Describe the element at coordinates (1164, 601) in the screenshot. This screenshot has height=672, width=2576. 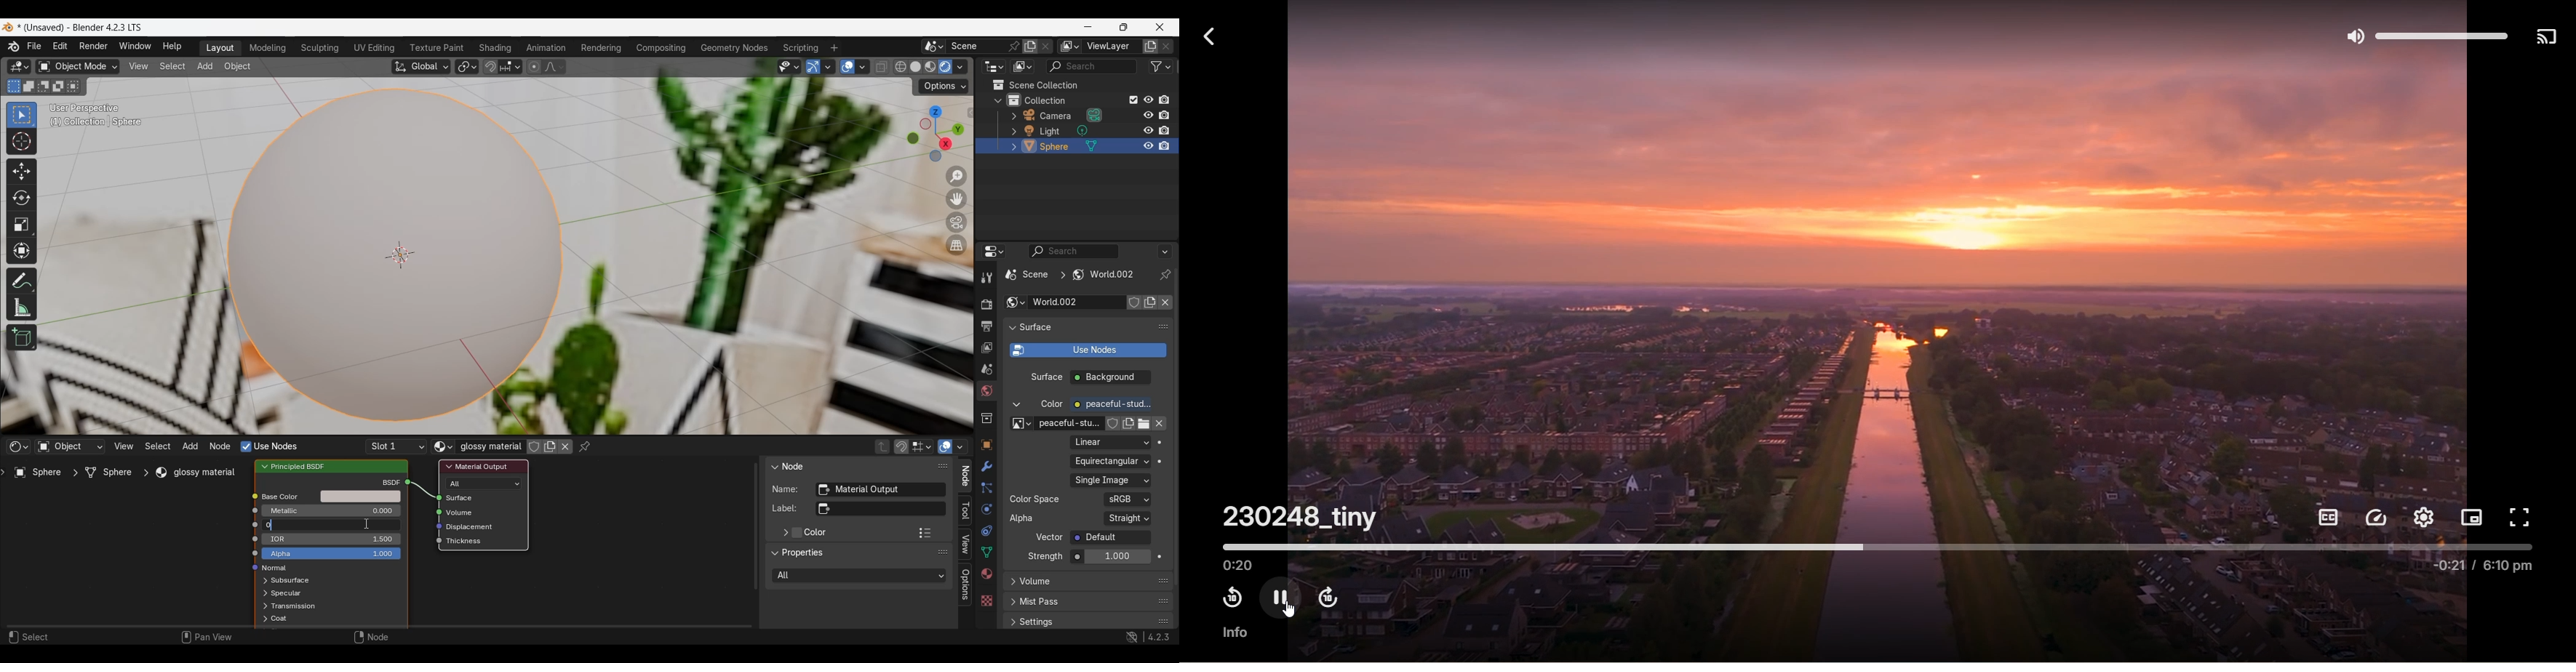
I see `Float mist pass` at that location.